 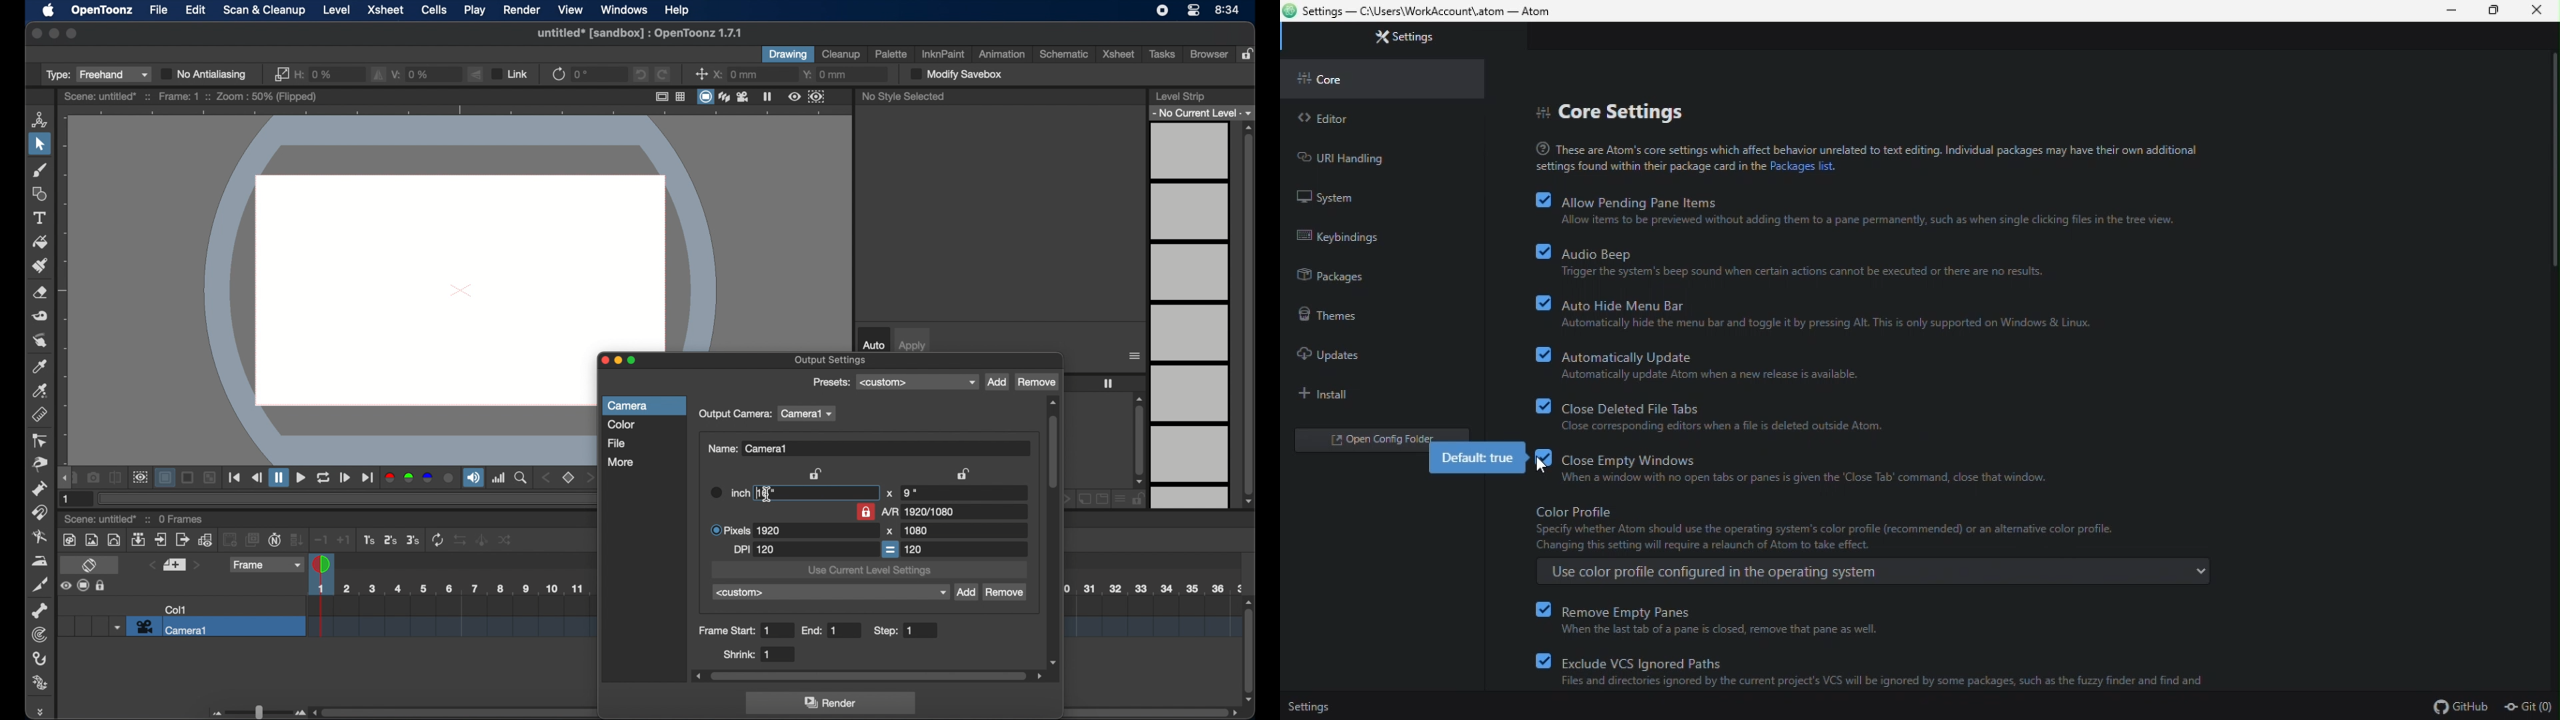 I want to click on , so click(x=66, y=585).